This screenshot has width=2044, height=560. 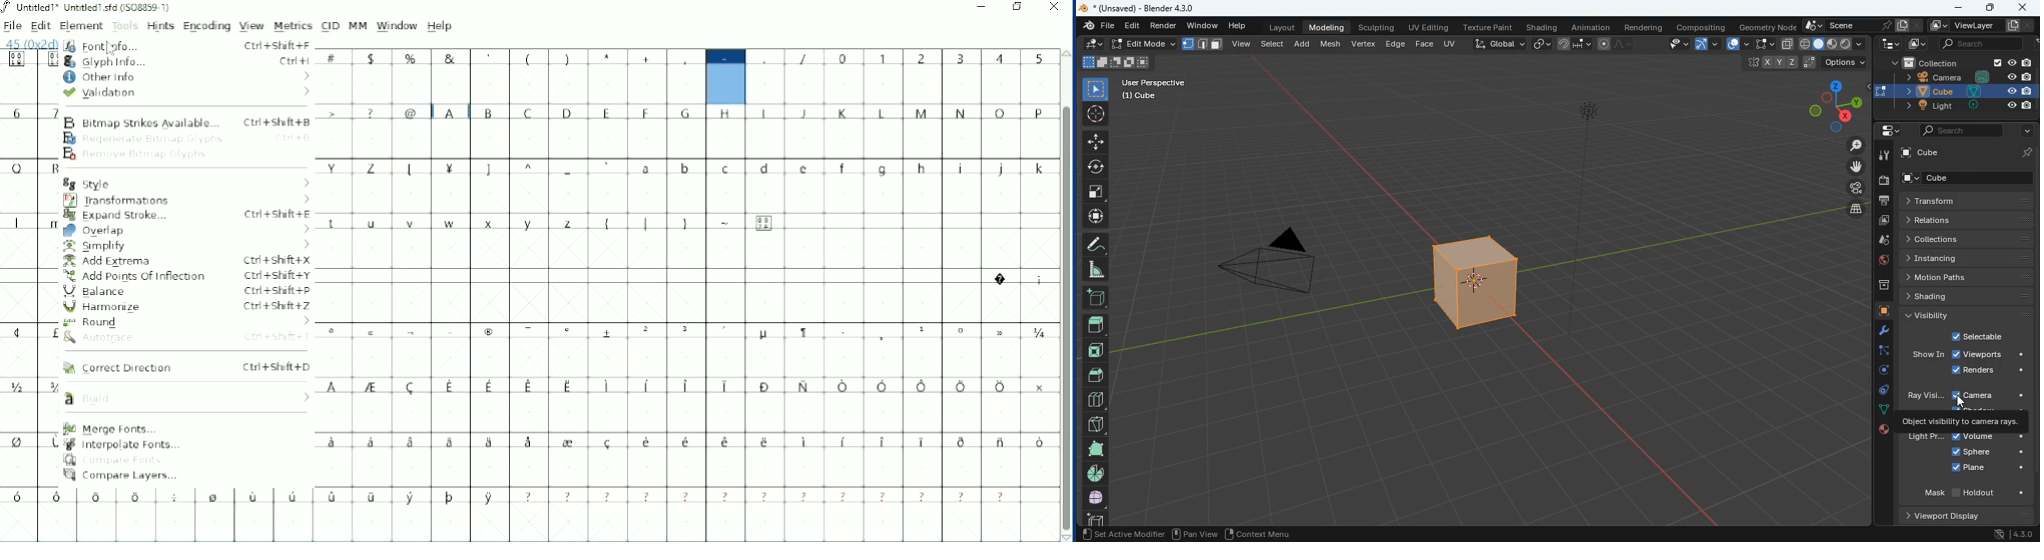 I want to click on Metrics, so click(x=292, y=26).